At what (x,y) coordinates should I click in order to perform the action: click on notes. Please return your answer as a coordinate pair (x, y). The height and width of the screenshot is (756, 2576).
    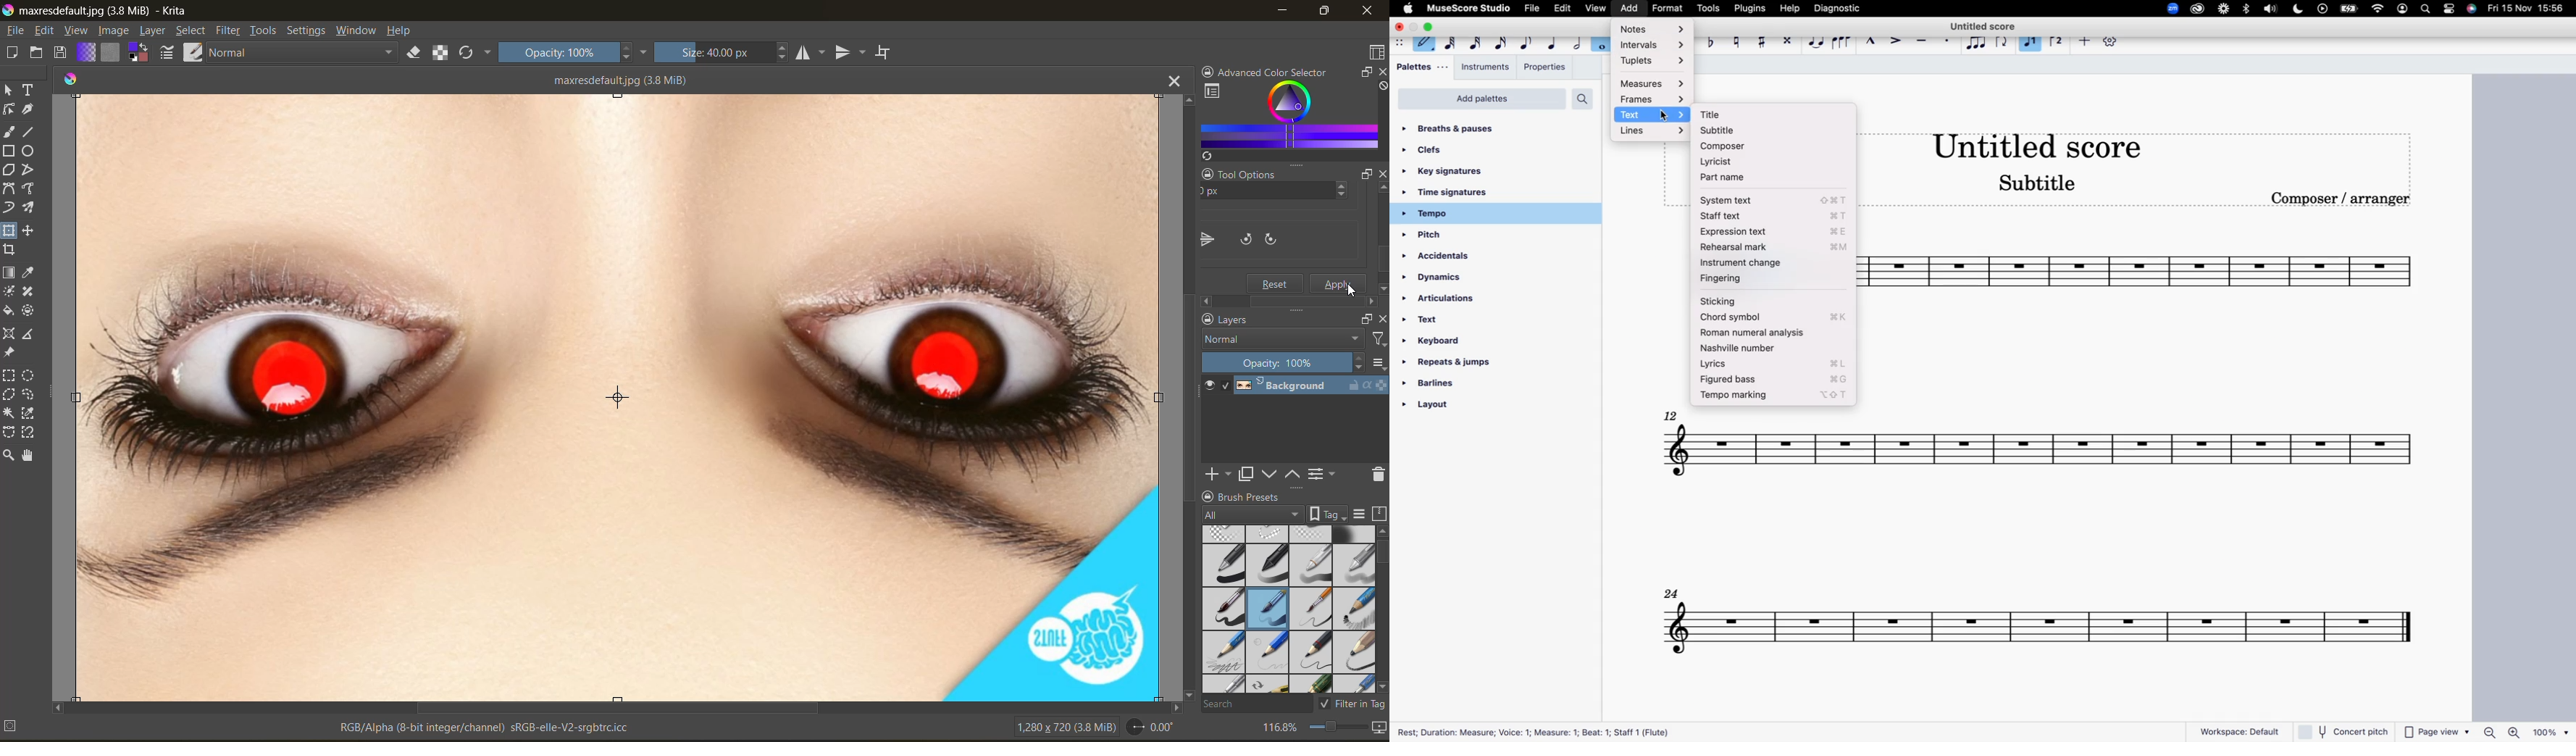
    Looking at the image, I should click on (1656, 28).